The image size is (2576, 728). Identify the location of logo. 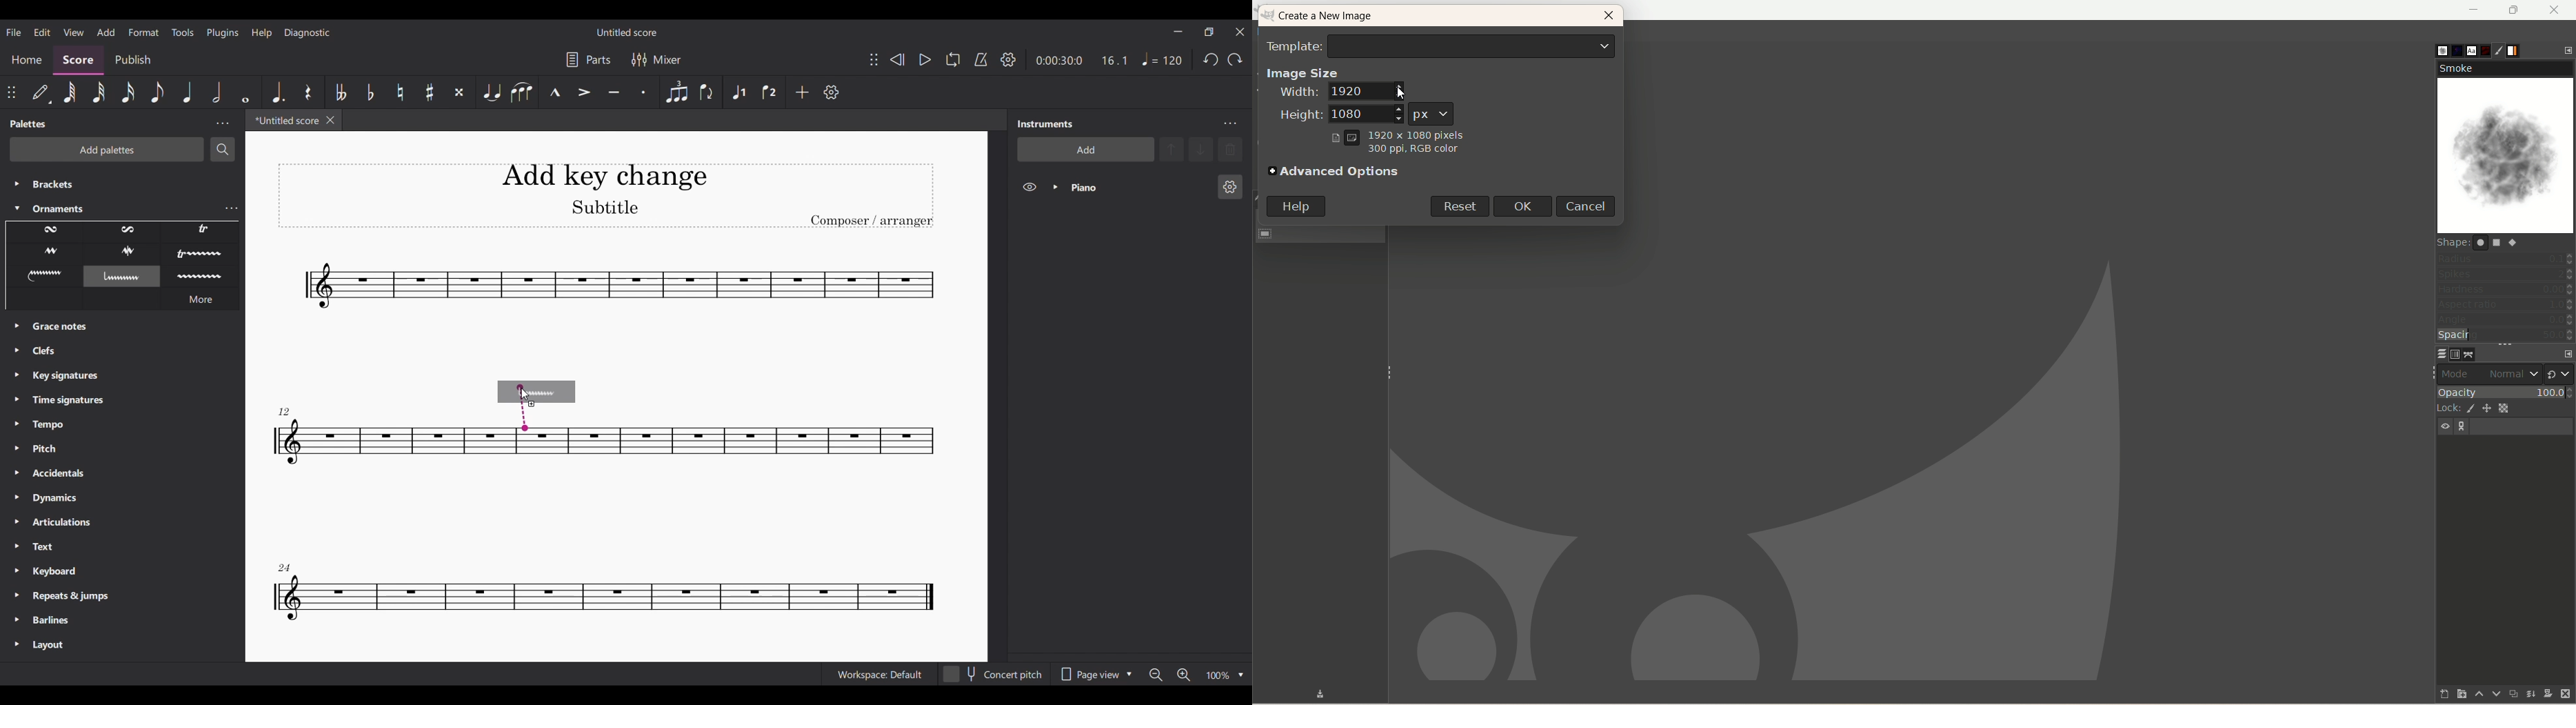
(1269, 16).